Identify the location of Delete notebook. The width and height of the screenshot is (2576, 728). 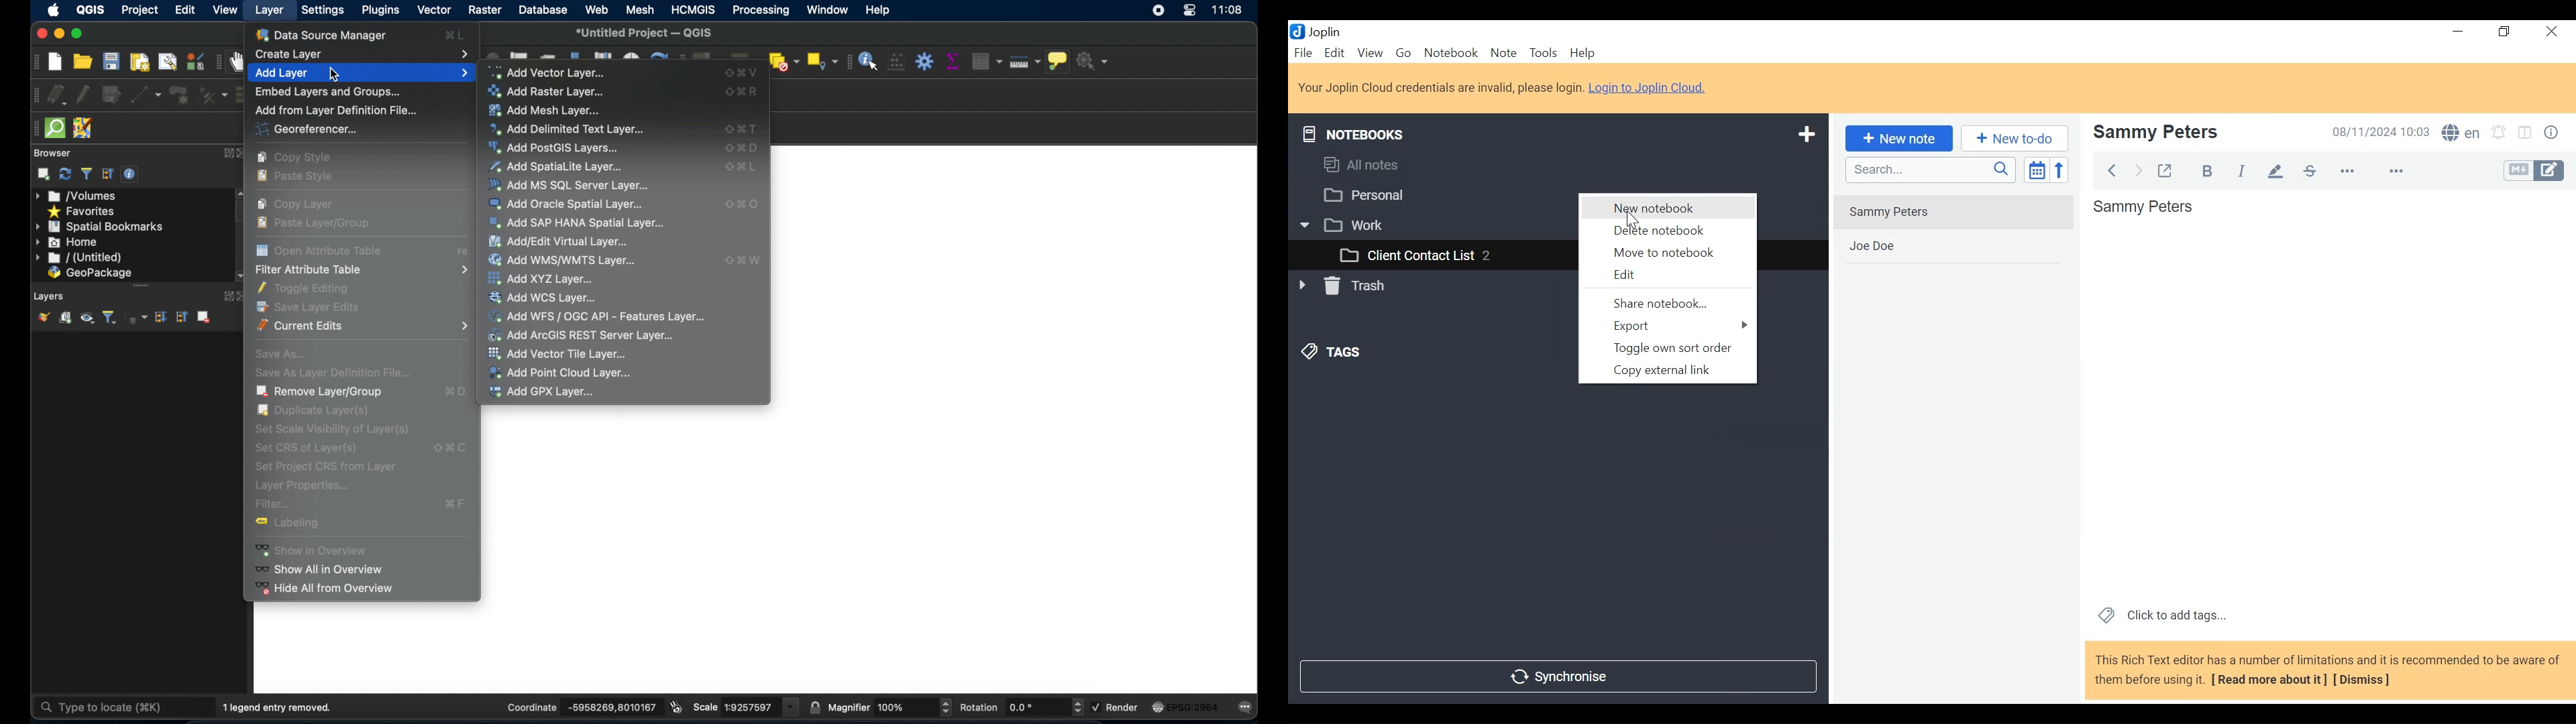
(1669, 231).